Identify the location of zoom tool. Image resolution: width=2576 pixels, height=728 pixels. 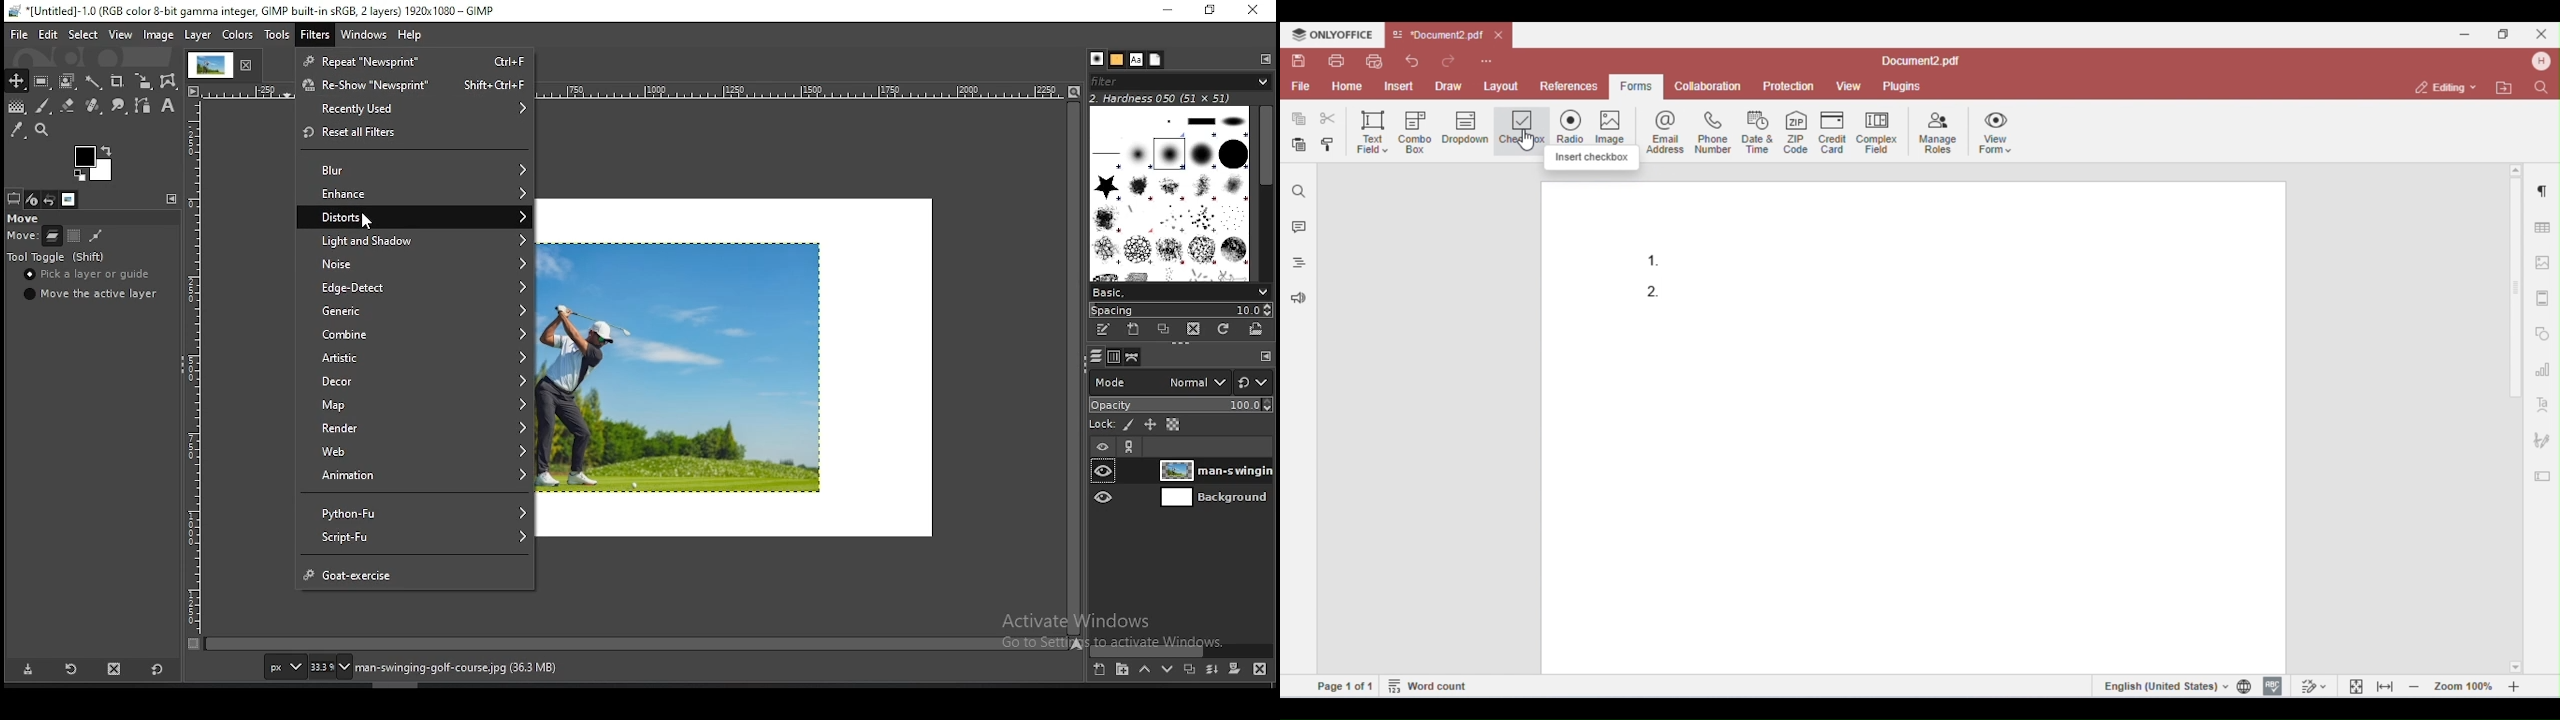
(41, 129).